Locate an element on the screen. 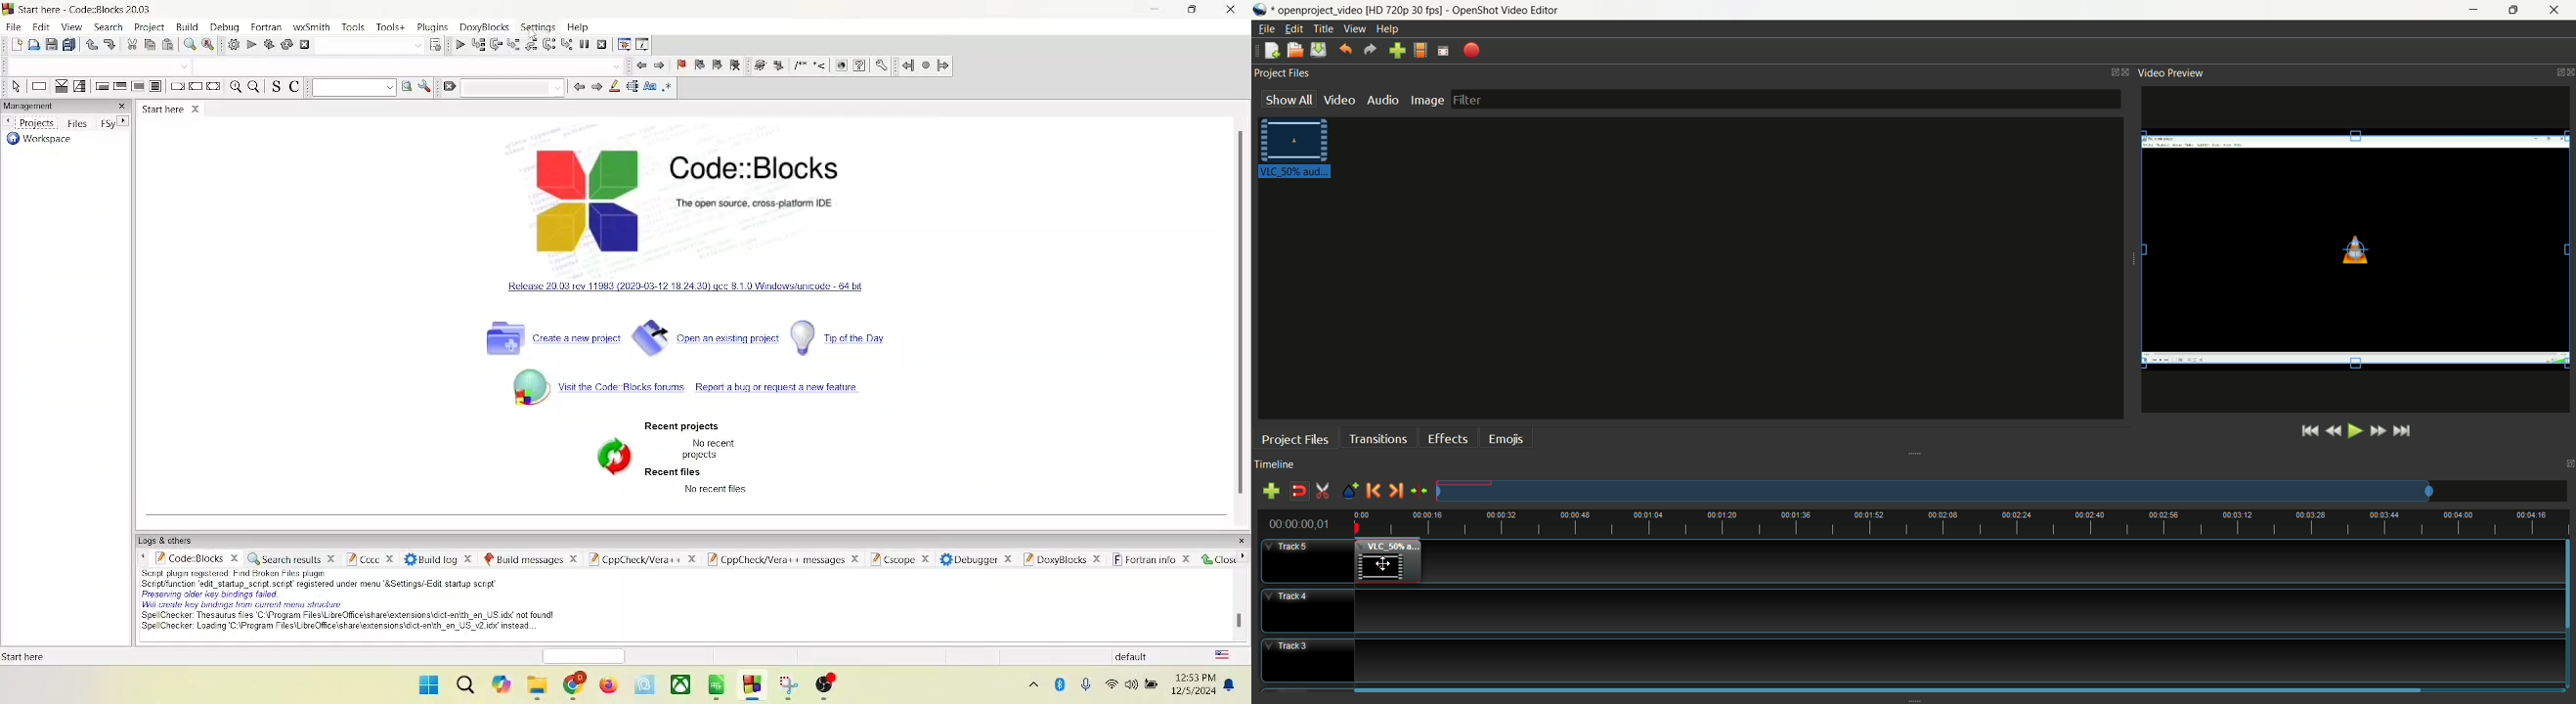 This screenshot has height=728, width=2576. previous bookmark is located at coordinates (699, 64).